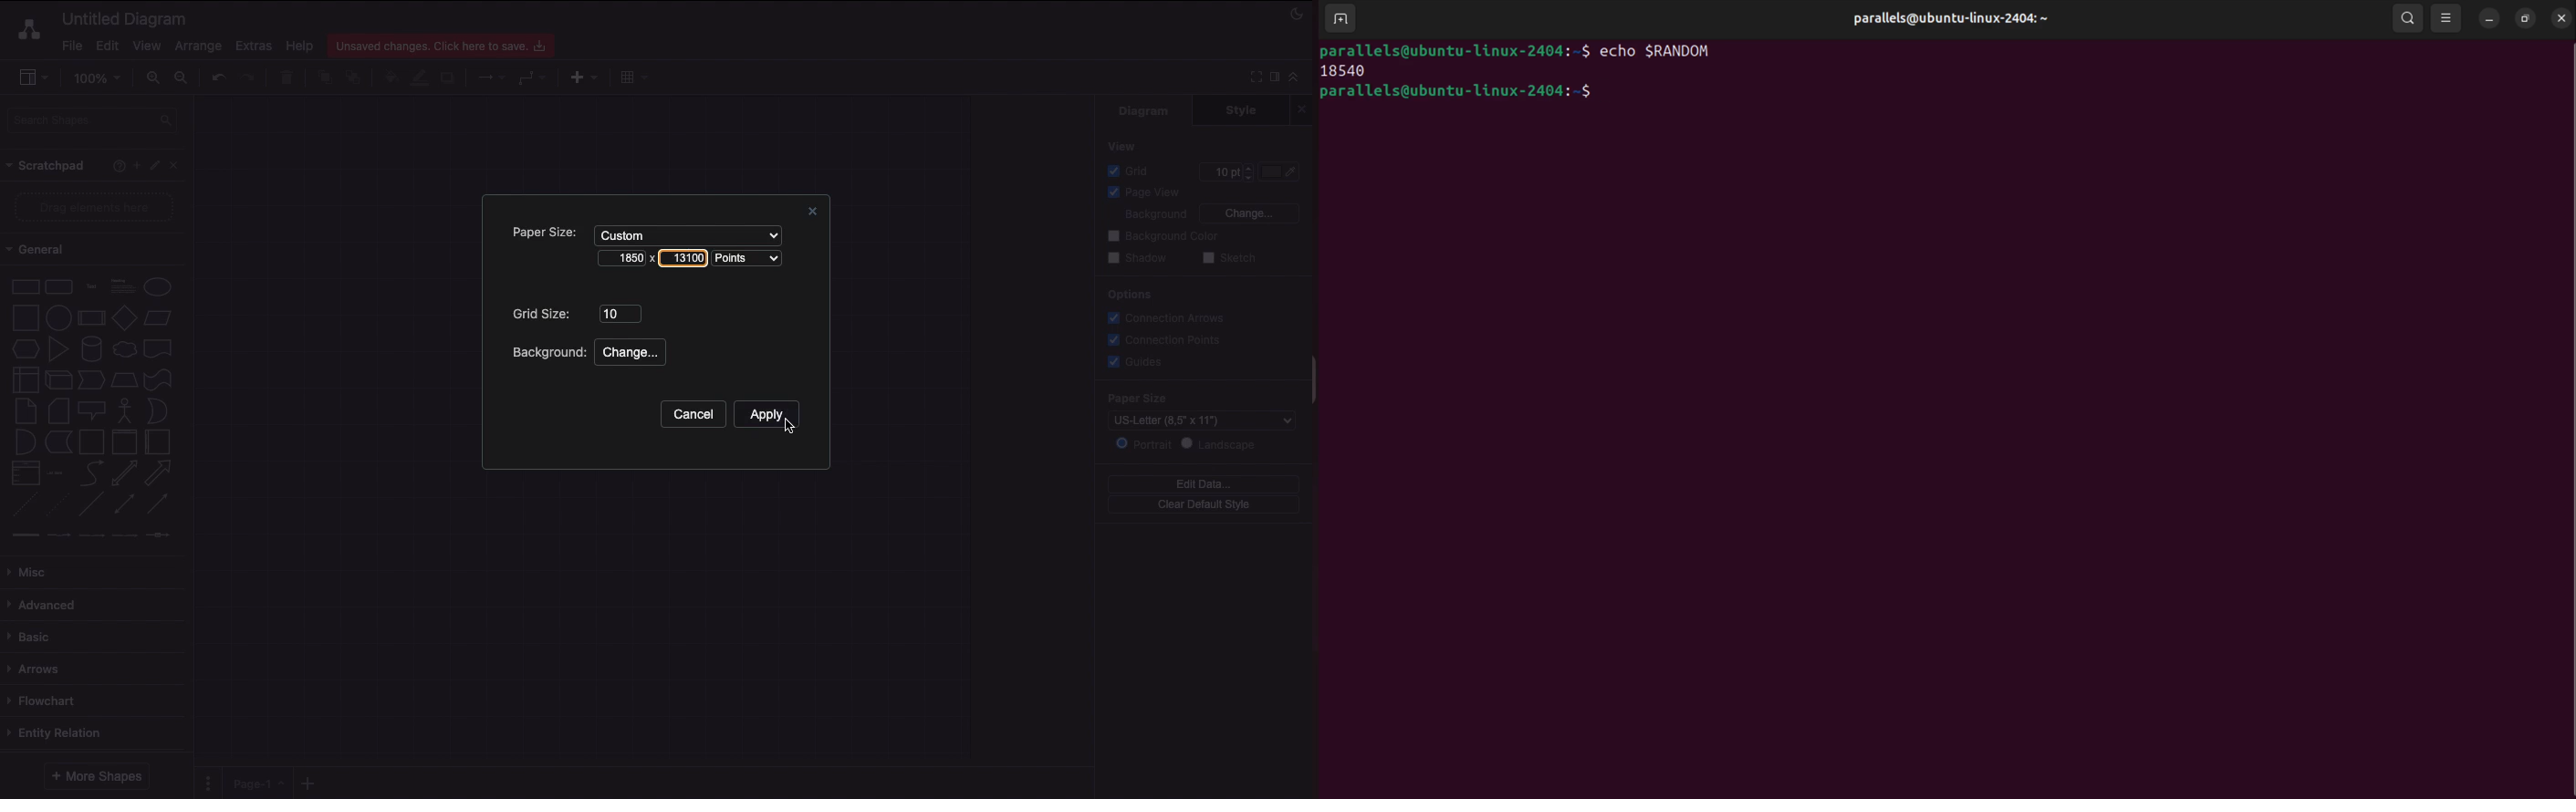  I want to click on To back, so click(356, 77).